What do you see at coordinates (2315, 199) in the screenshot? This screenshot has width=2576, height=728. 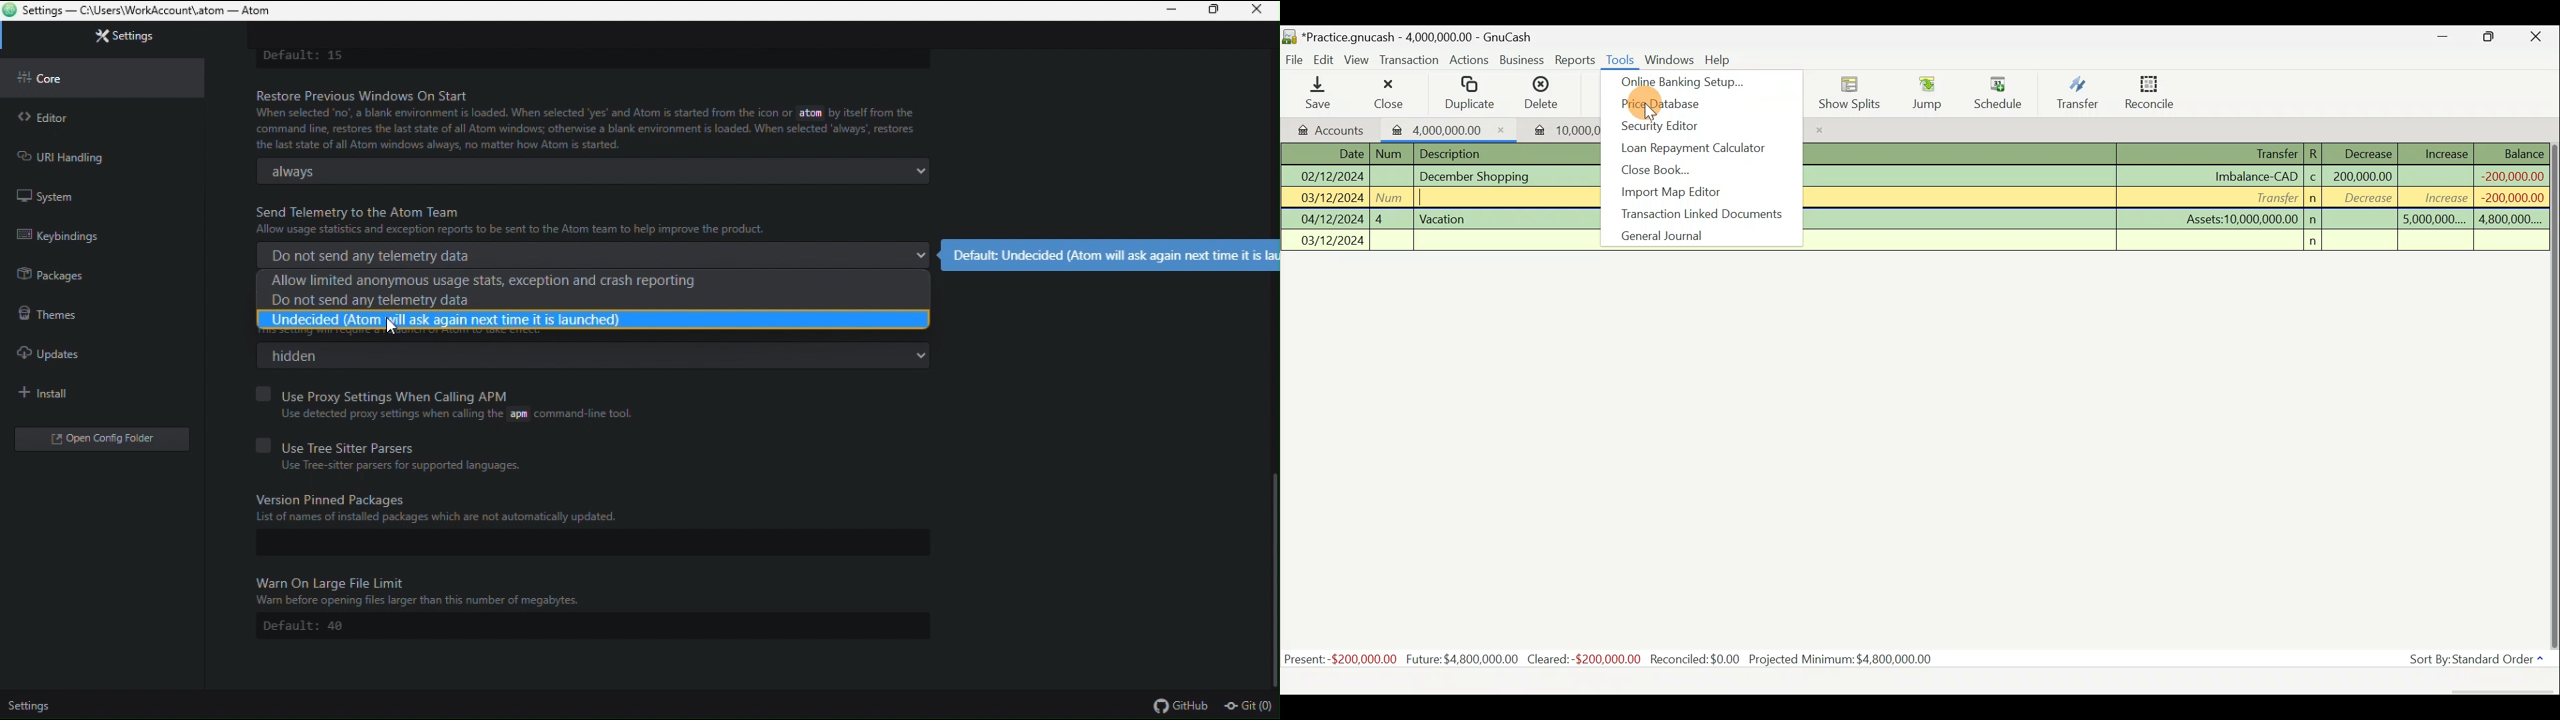 I see `n` at bounding box center [2315, 199].